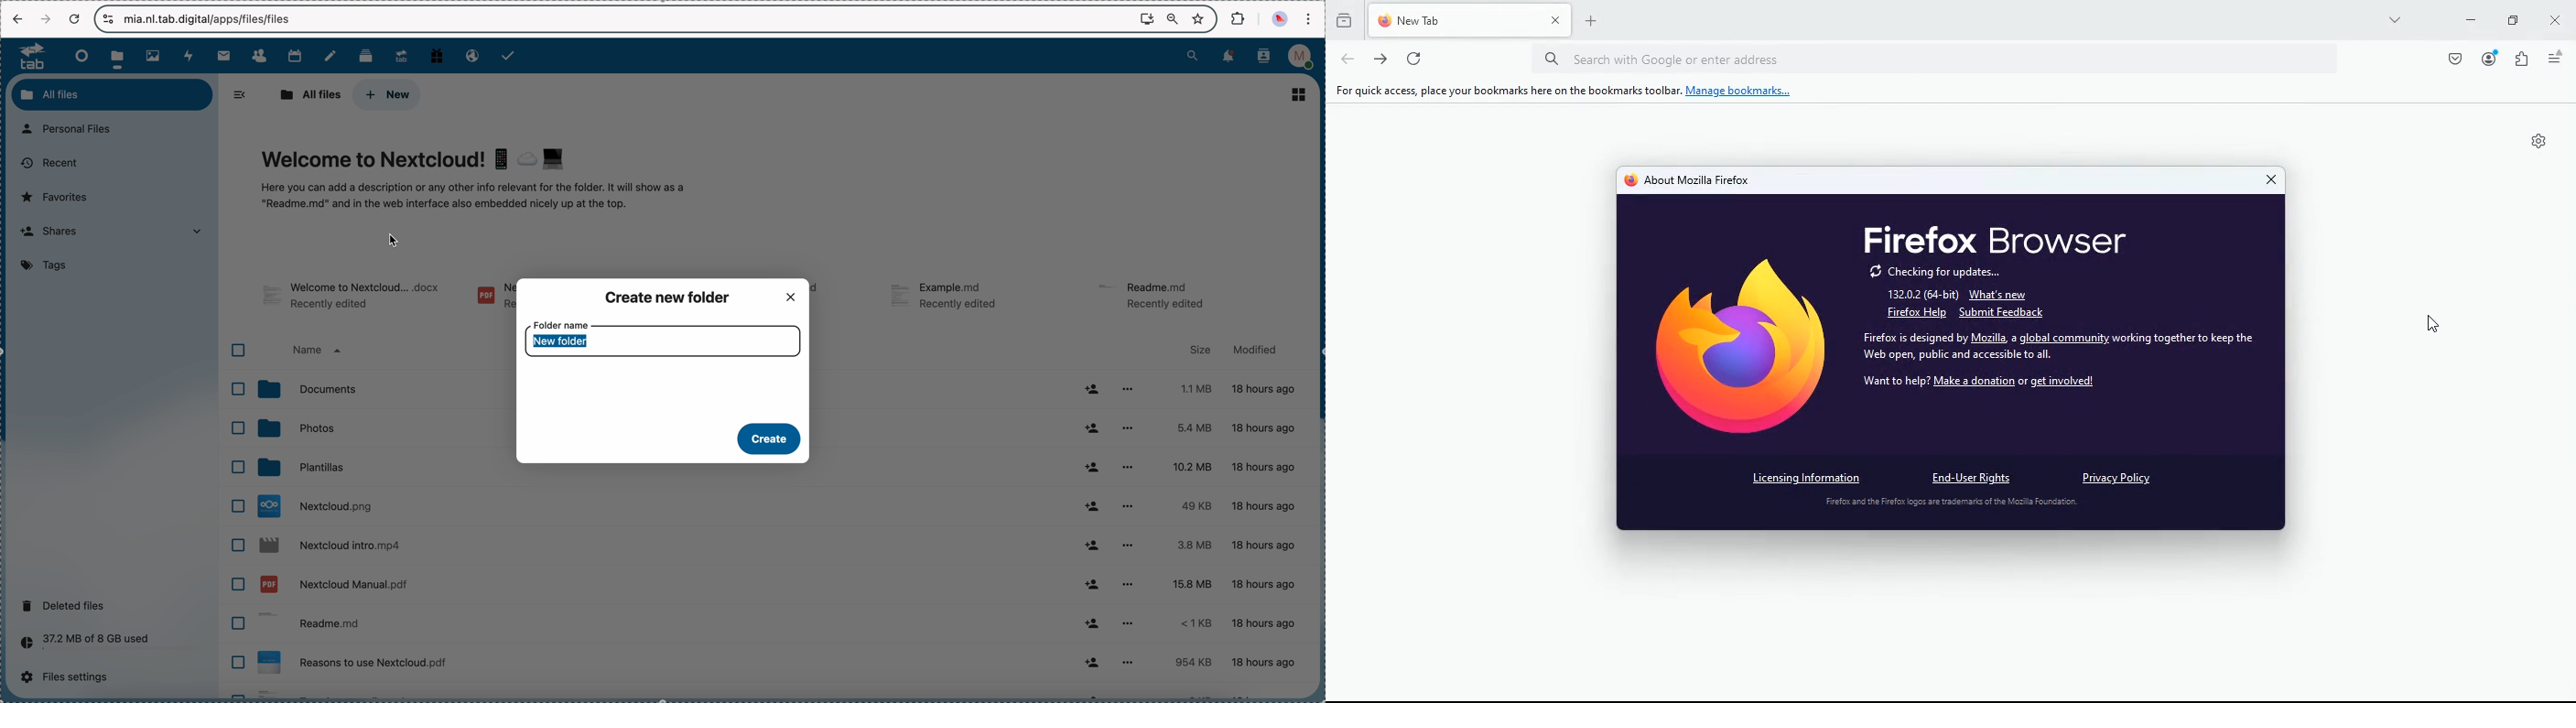 Image resolution: width=2576 pixels, height=728 pixels. Describe the element at coordinates (1281, 19) in the screenshot. I see `profile picture` at that location.